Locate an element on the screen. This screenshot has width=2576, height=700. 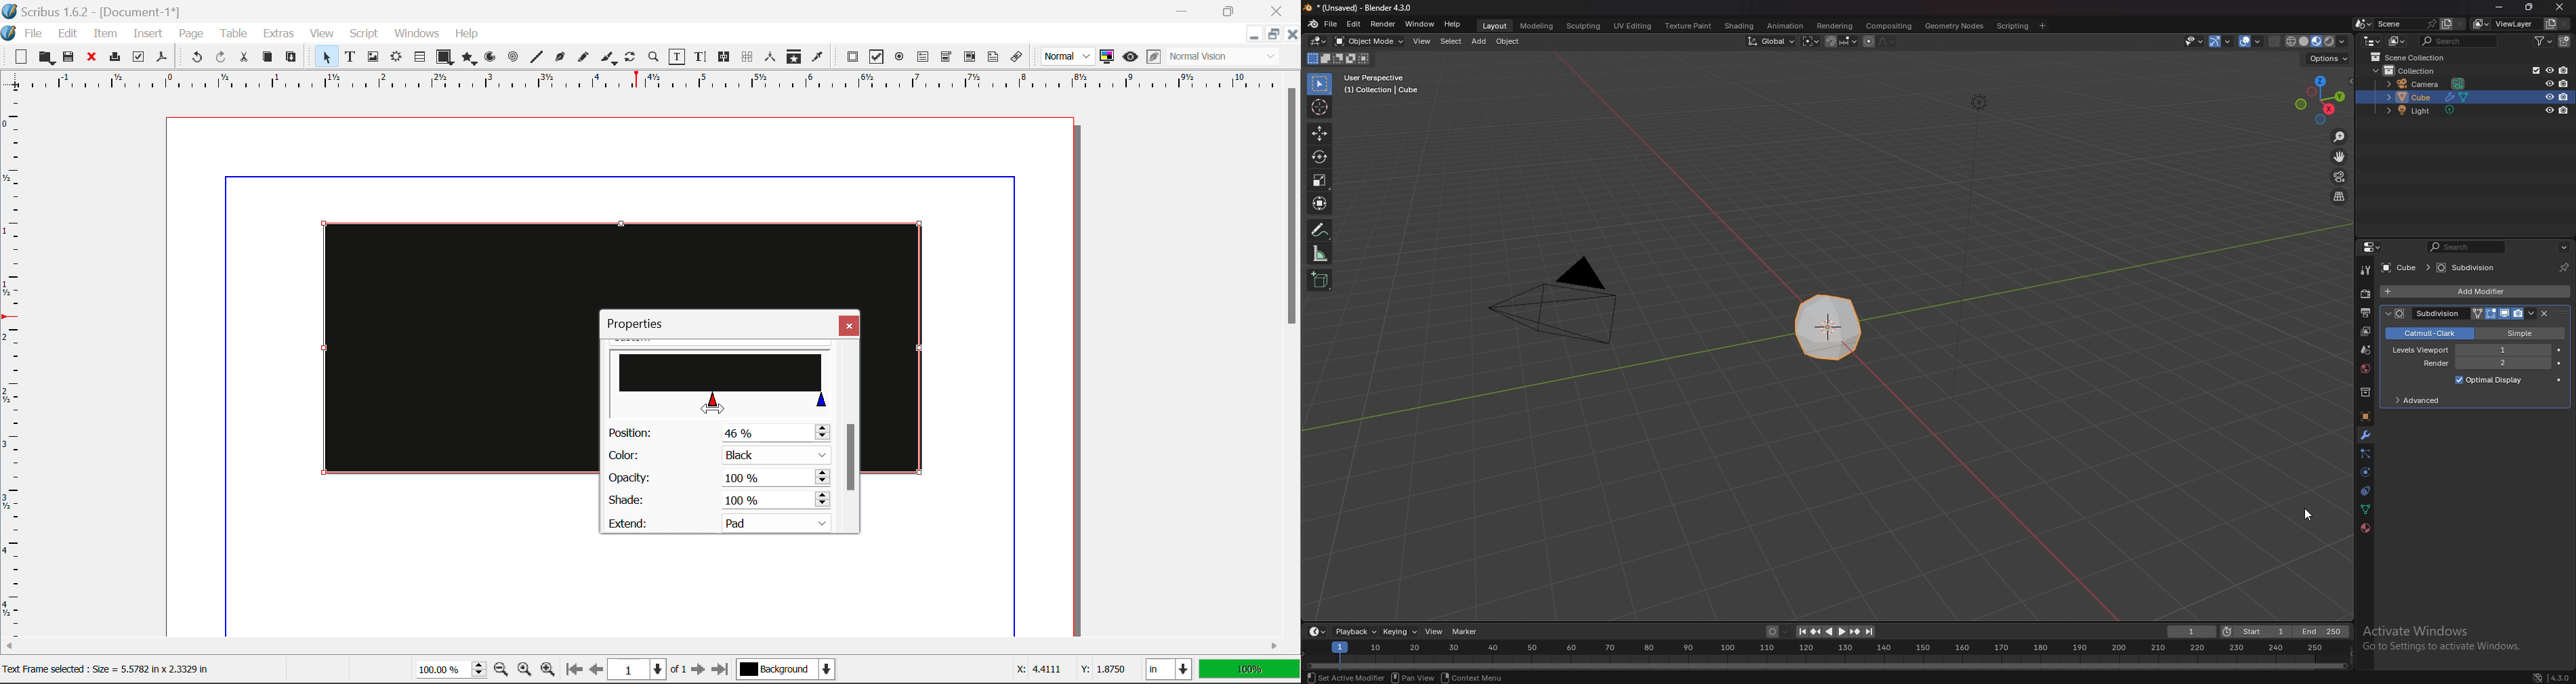
toggle xray is located at coordinates (2276, 41).